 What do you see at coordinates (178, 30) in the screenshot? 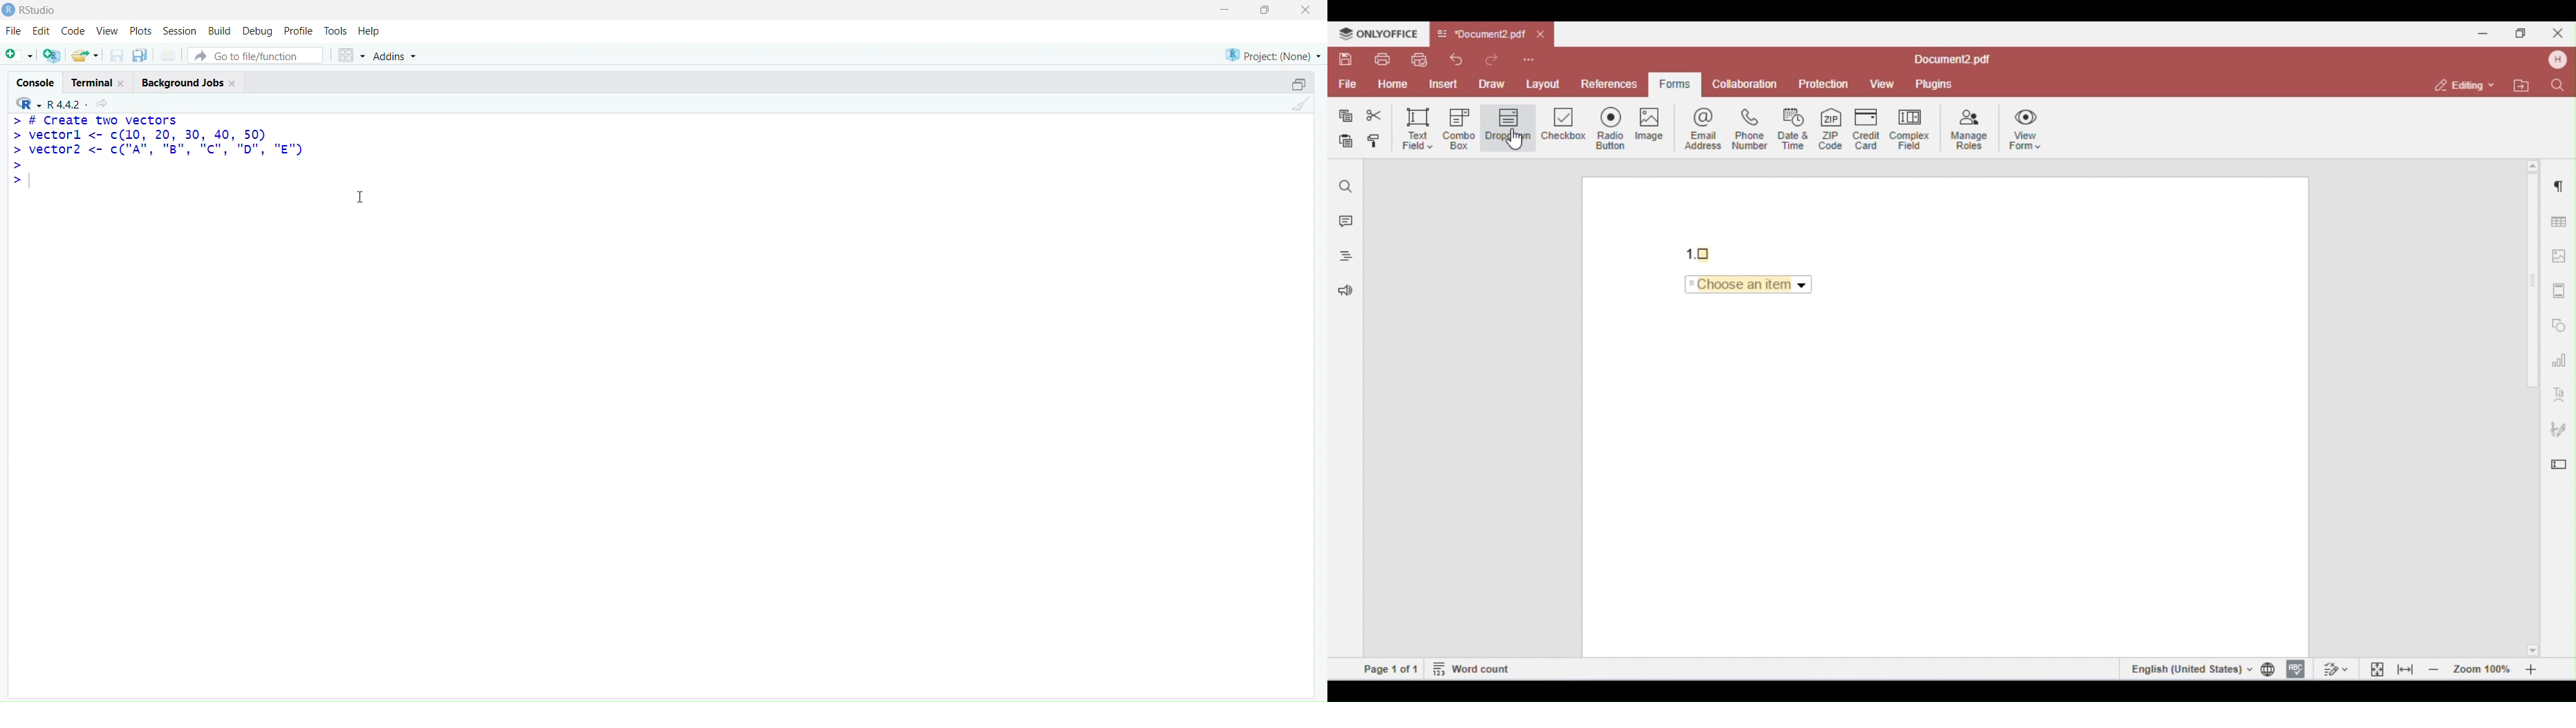
I see `Session` at bounding box center [178, 30].